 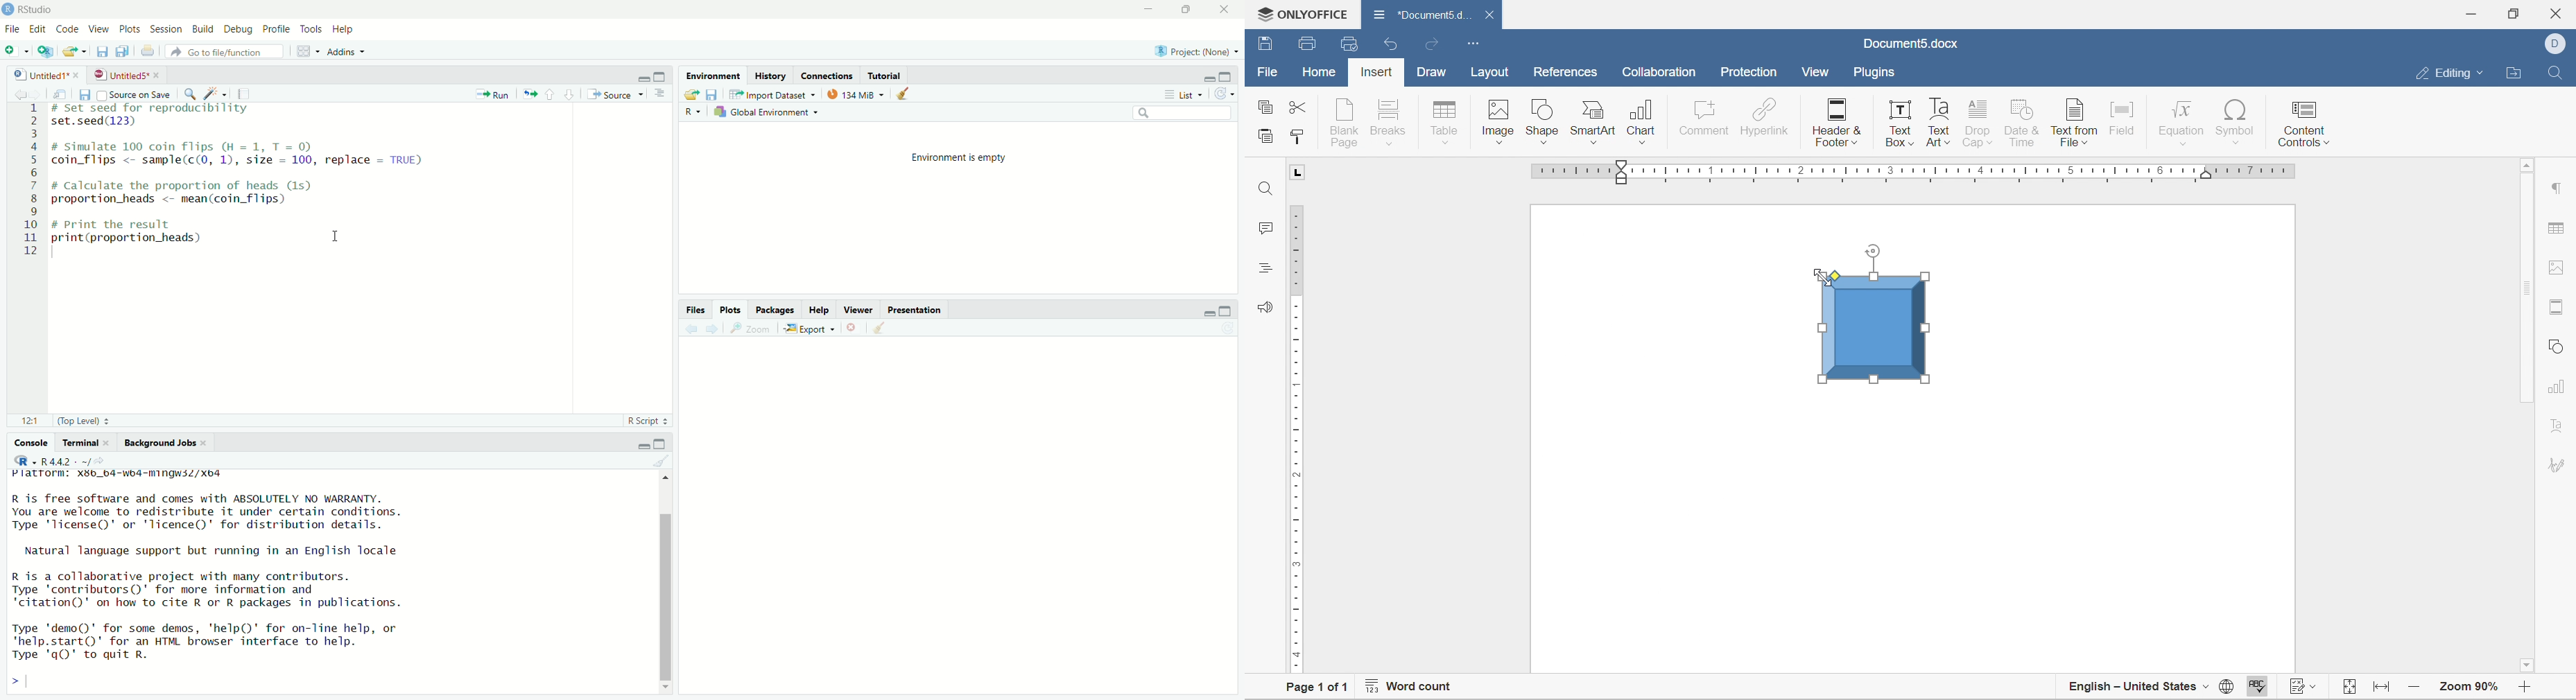 I want to click on chart, so click(x=1641, y=117).